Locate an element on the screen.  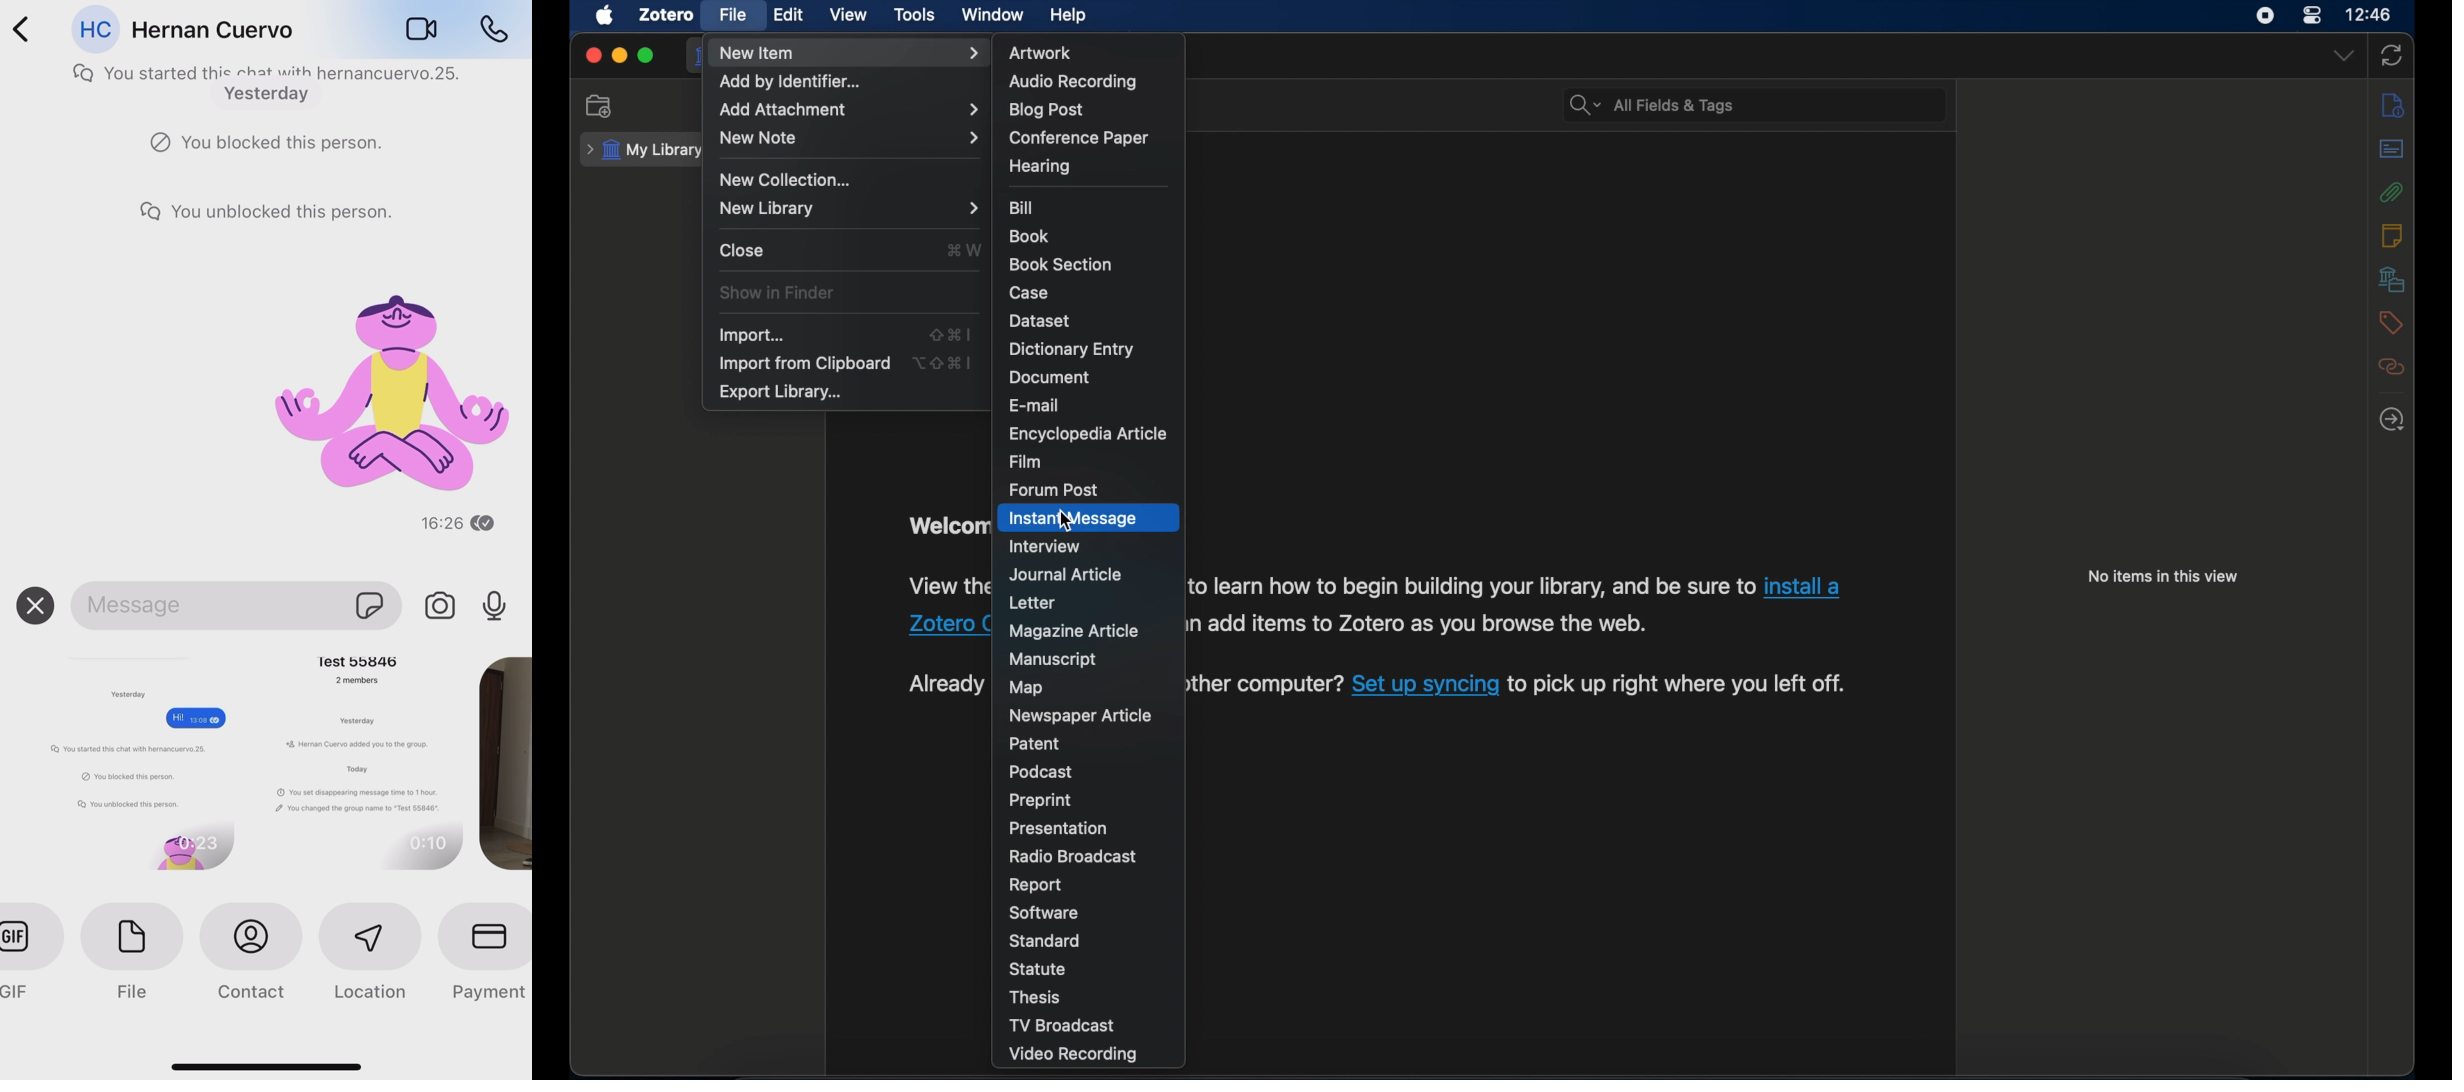
tags is located at coordinates (2391, 323).